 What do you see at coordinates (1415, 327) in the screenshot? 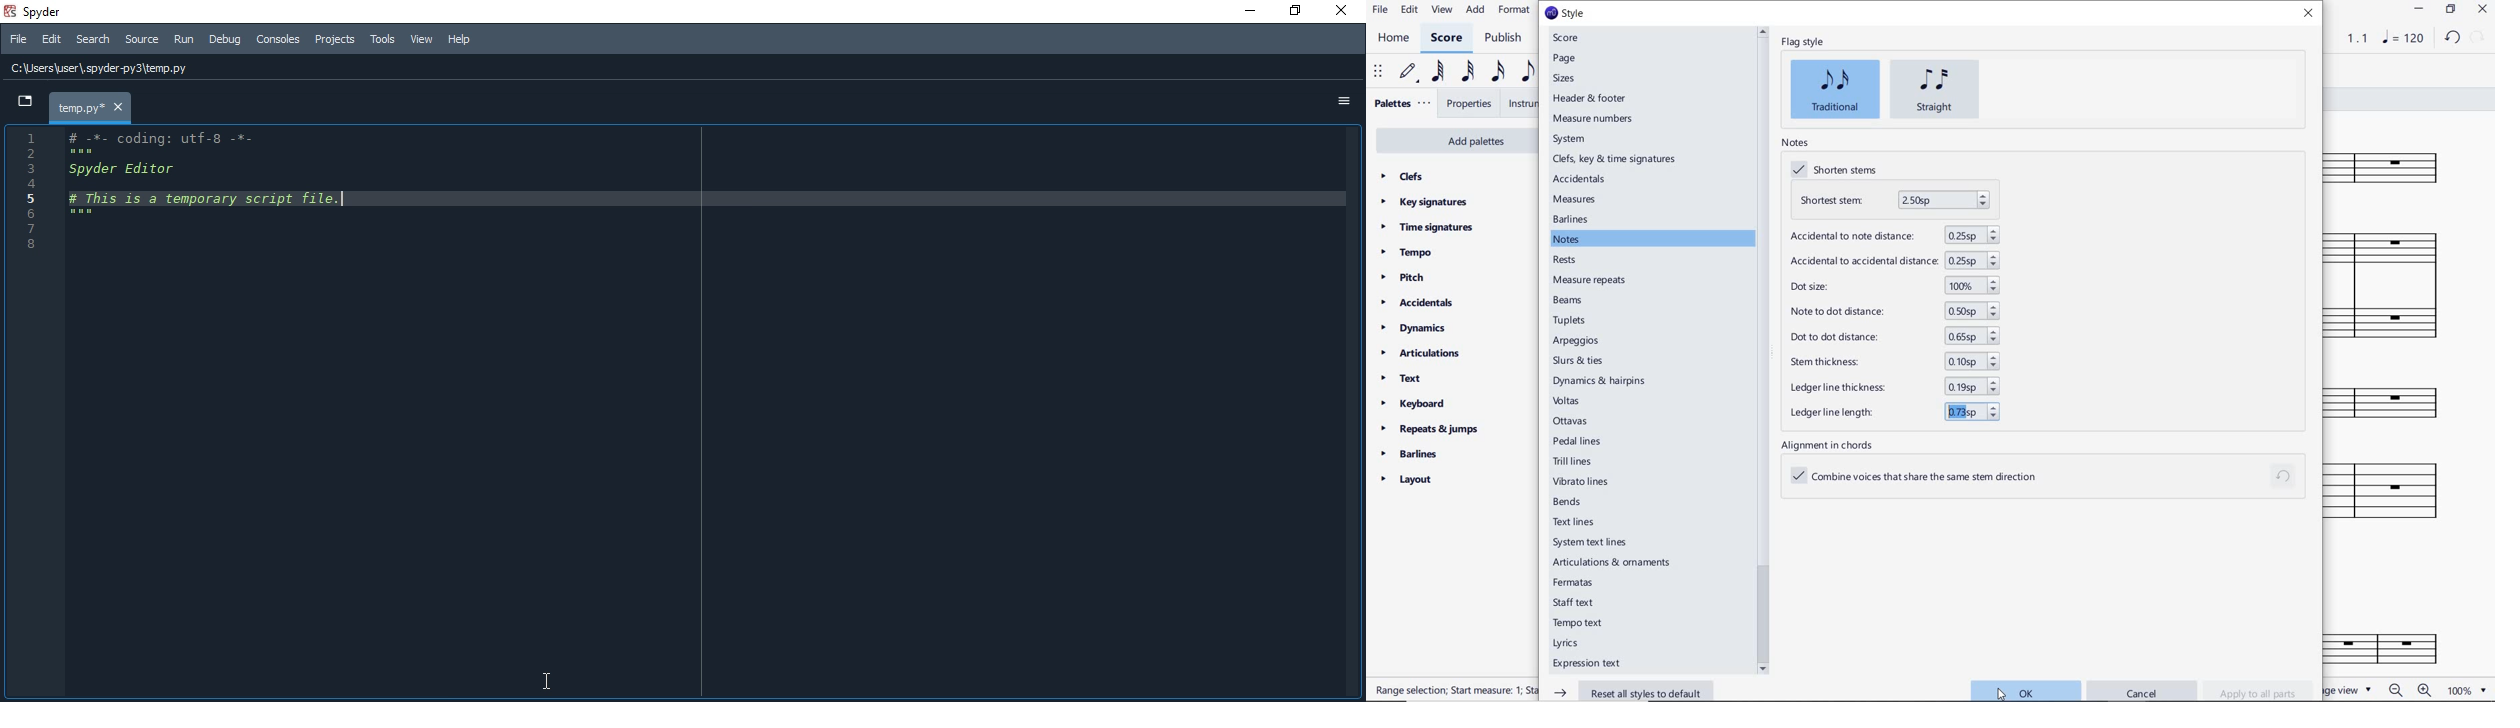
I see `dynamics` at bounding box center [1415, 327].